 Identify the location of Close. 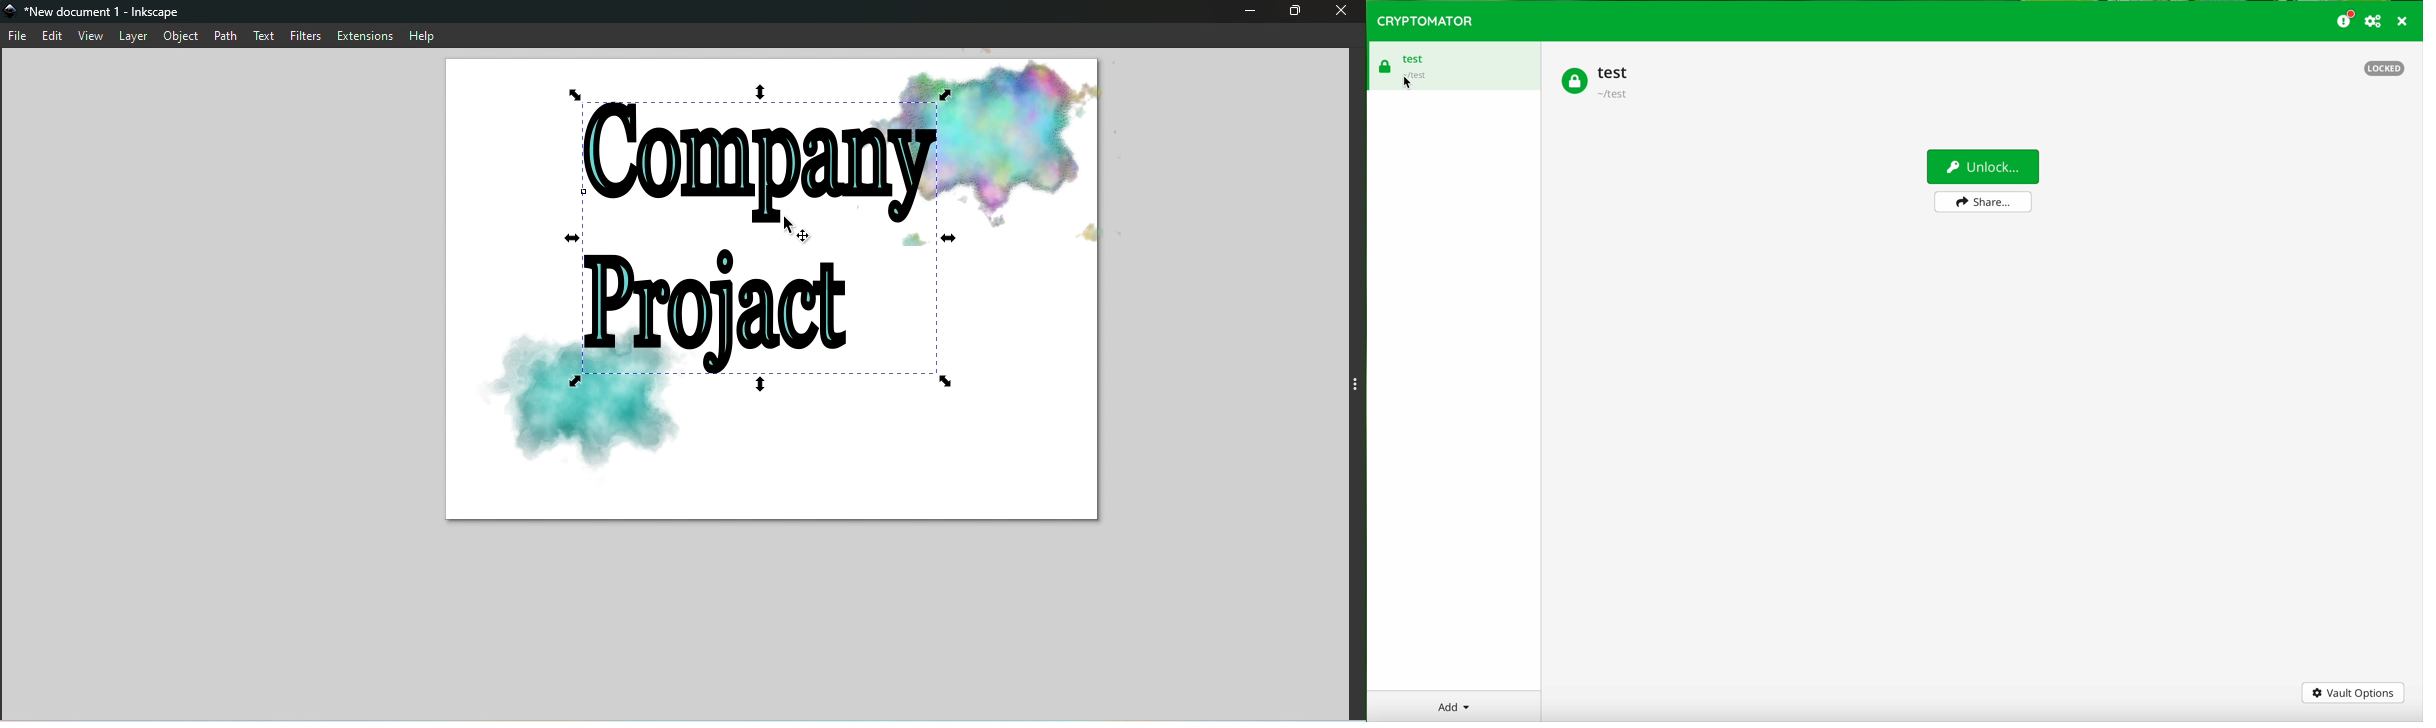
(1338, 13).